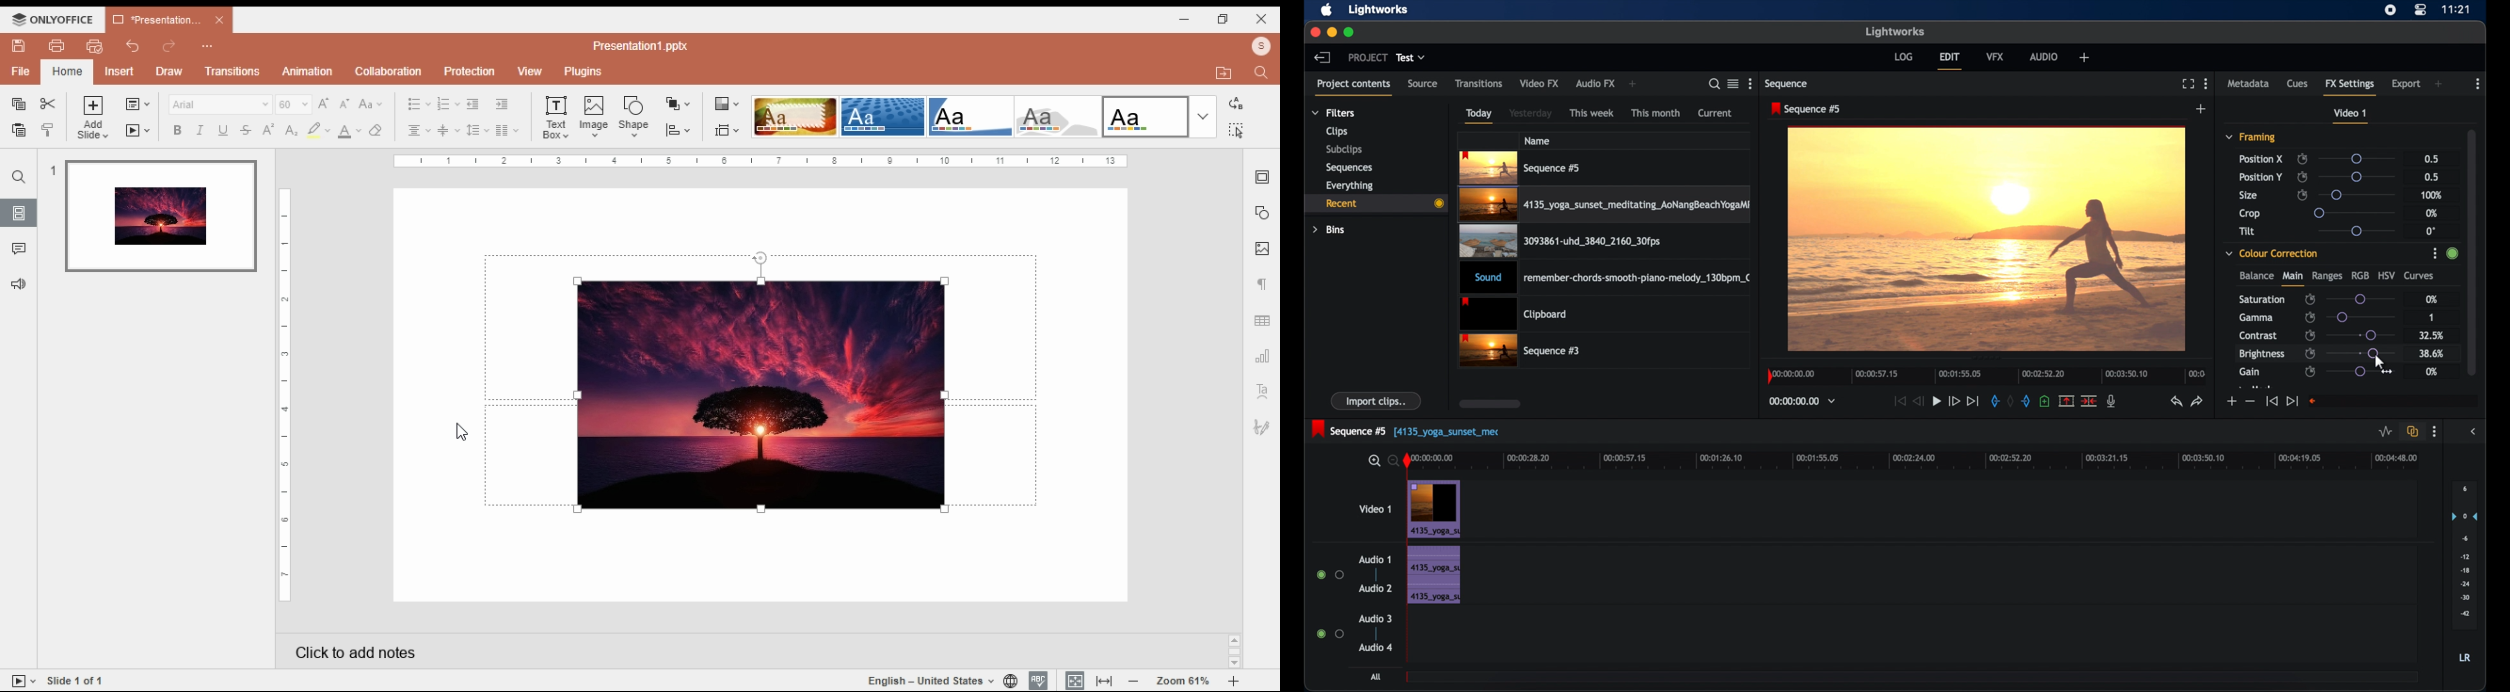  What do you see at coordinates (2310, 353) in the screenshot?
I see `enable/disable keyframes` at bounding box center [2310, 353].